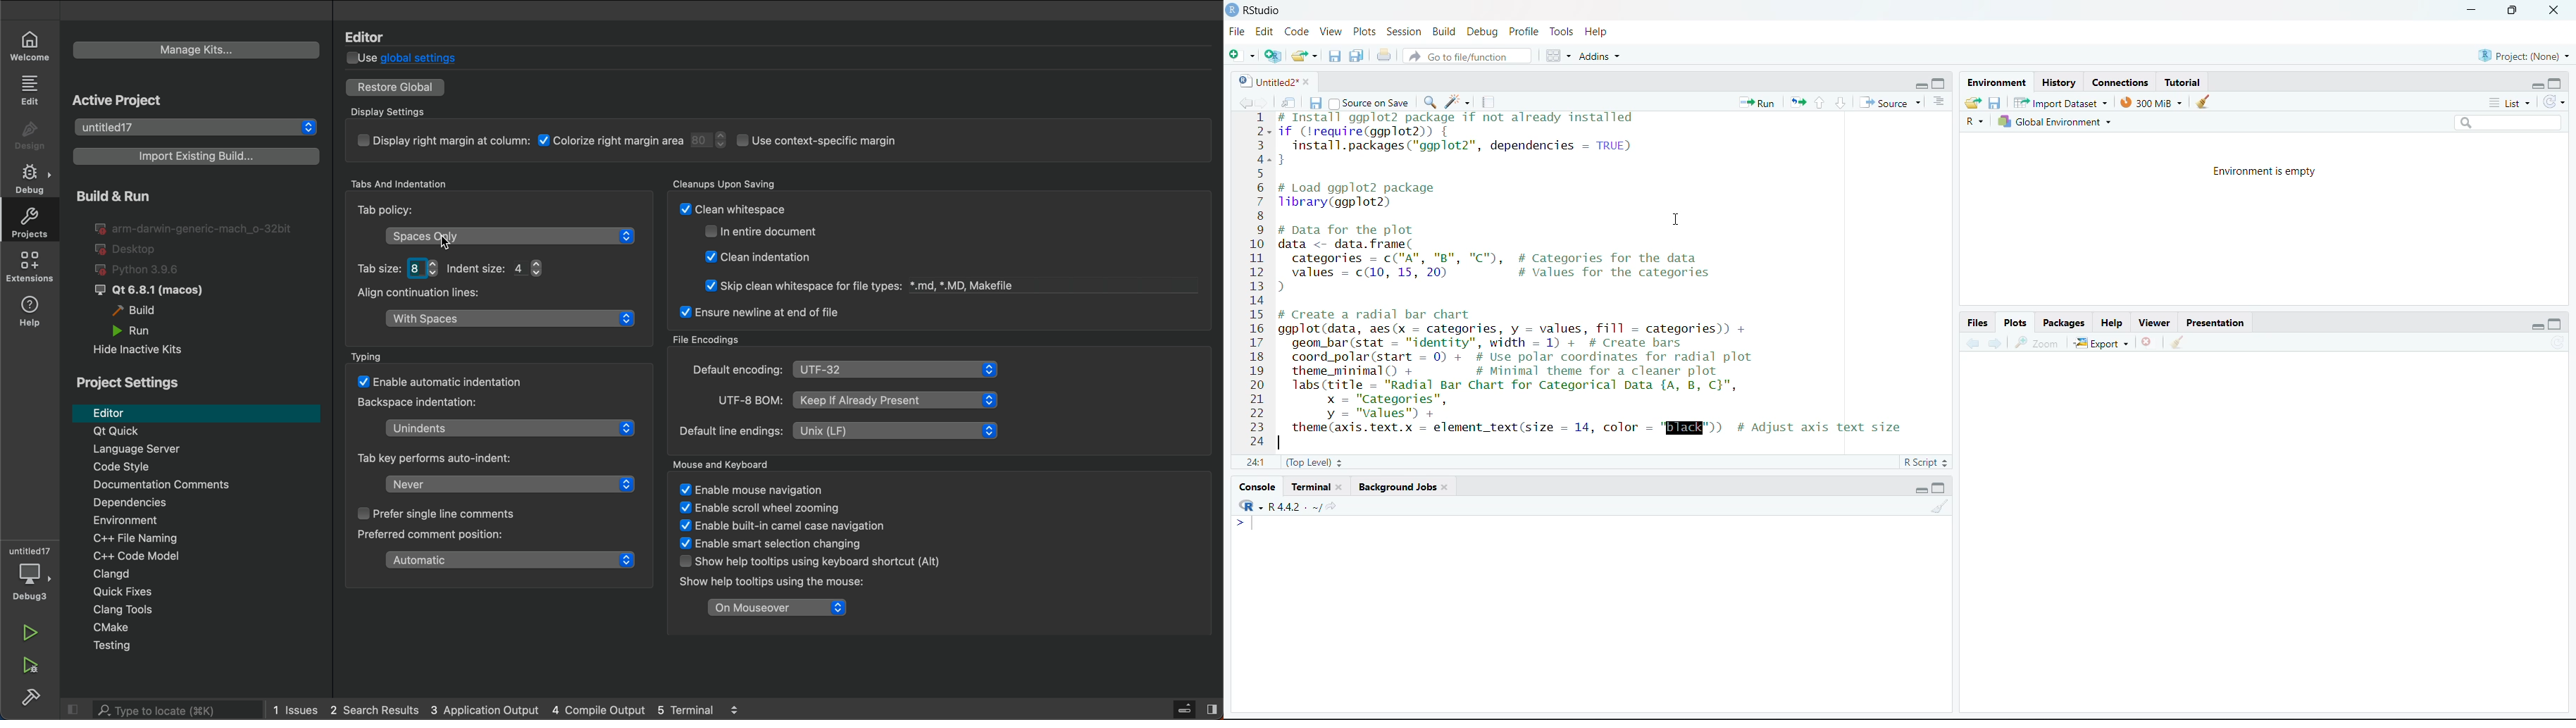  What do you see at coordinates (2118, 83) in the screenshot?
I see `Connections` at bounding box center [2118, 83].